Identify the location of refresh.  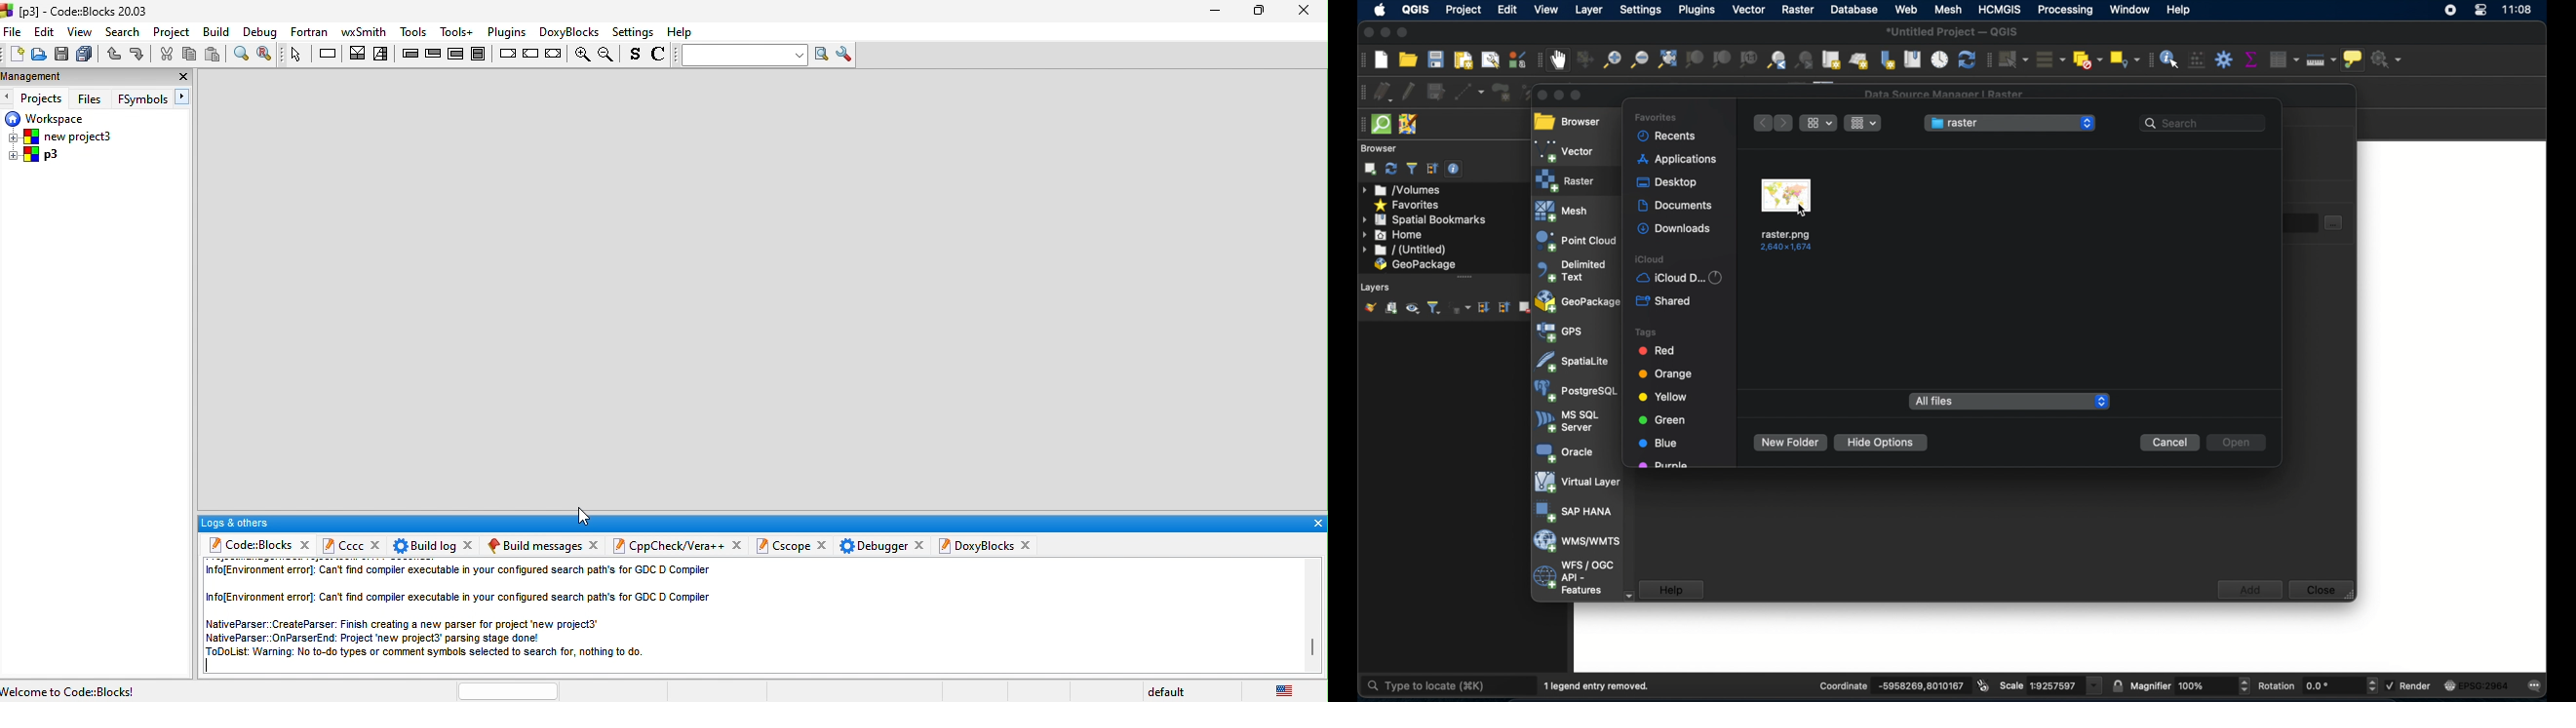
(1966, 60).